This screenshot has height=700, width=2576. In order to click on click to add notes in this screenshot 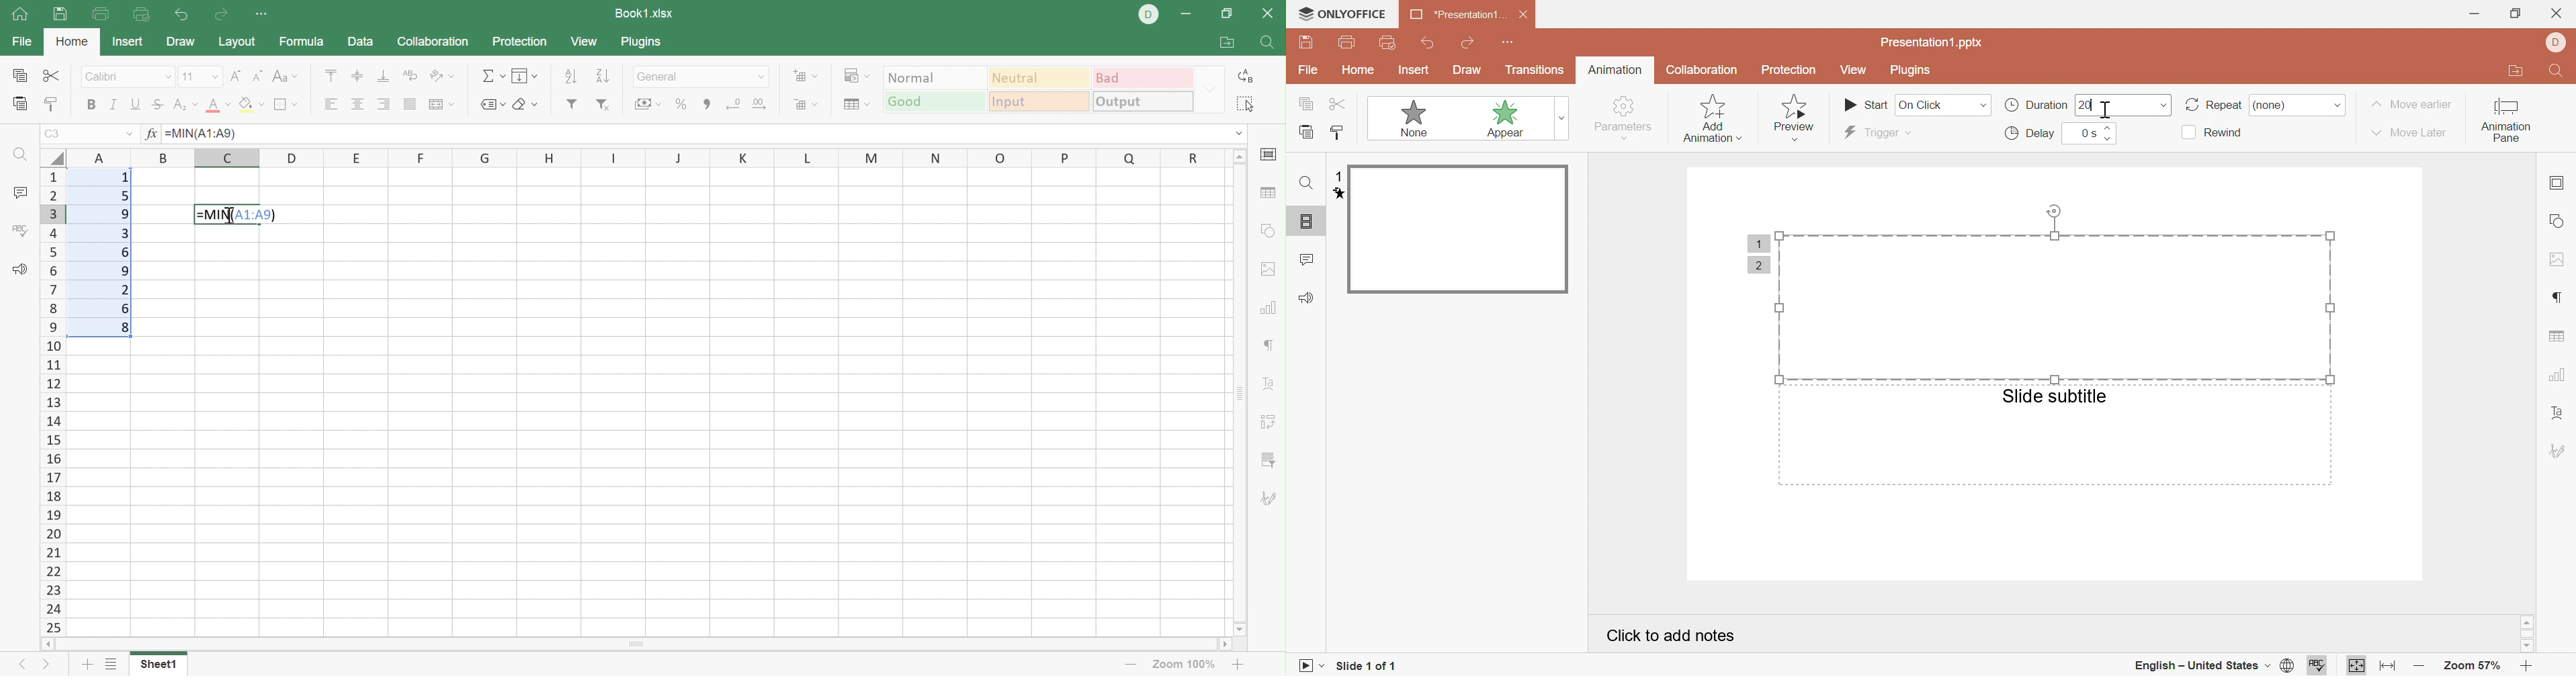, I will do `click(1668, 634)`.